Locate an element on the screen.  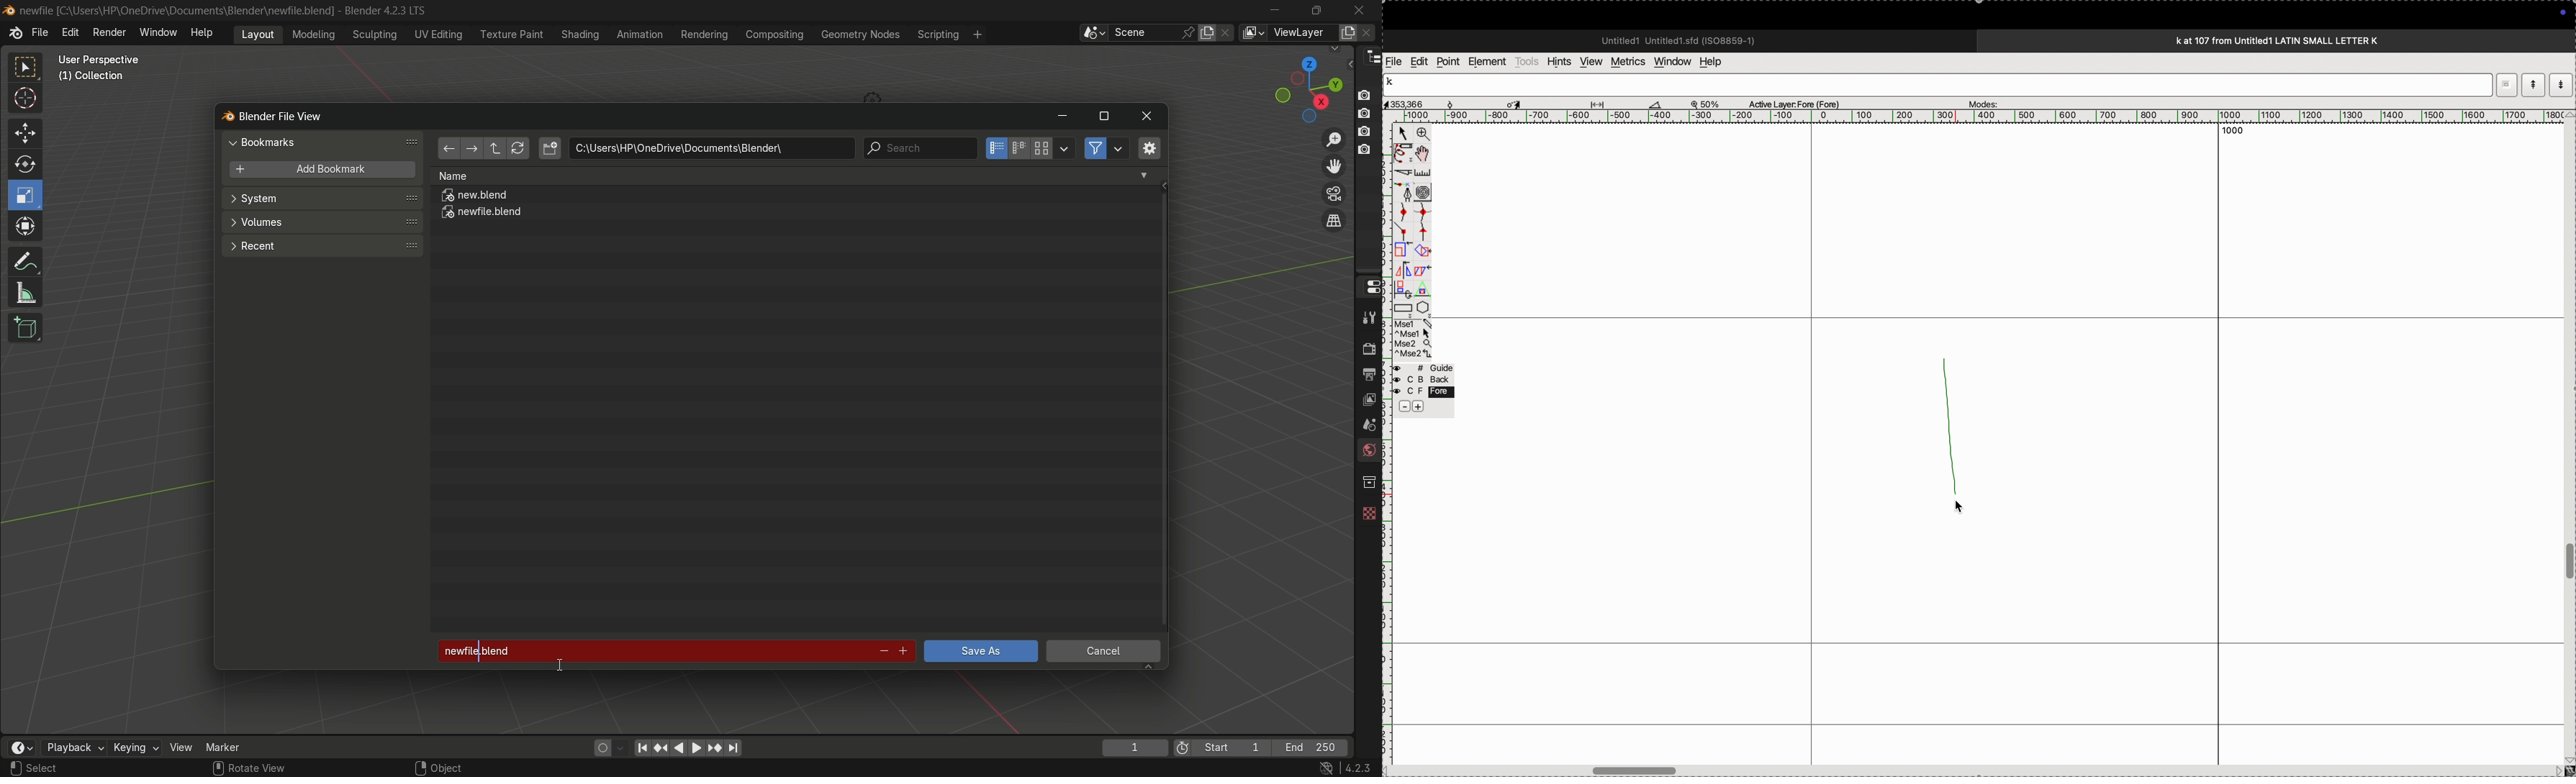
marker is located at coordinates (234, 746).